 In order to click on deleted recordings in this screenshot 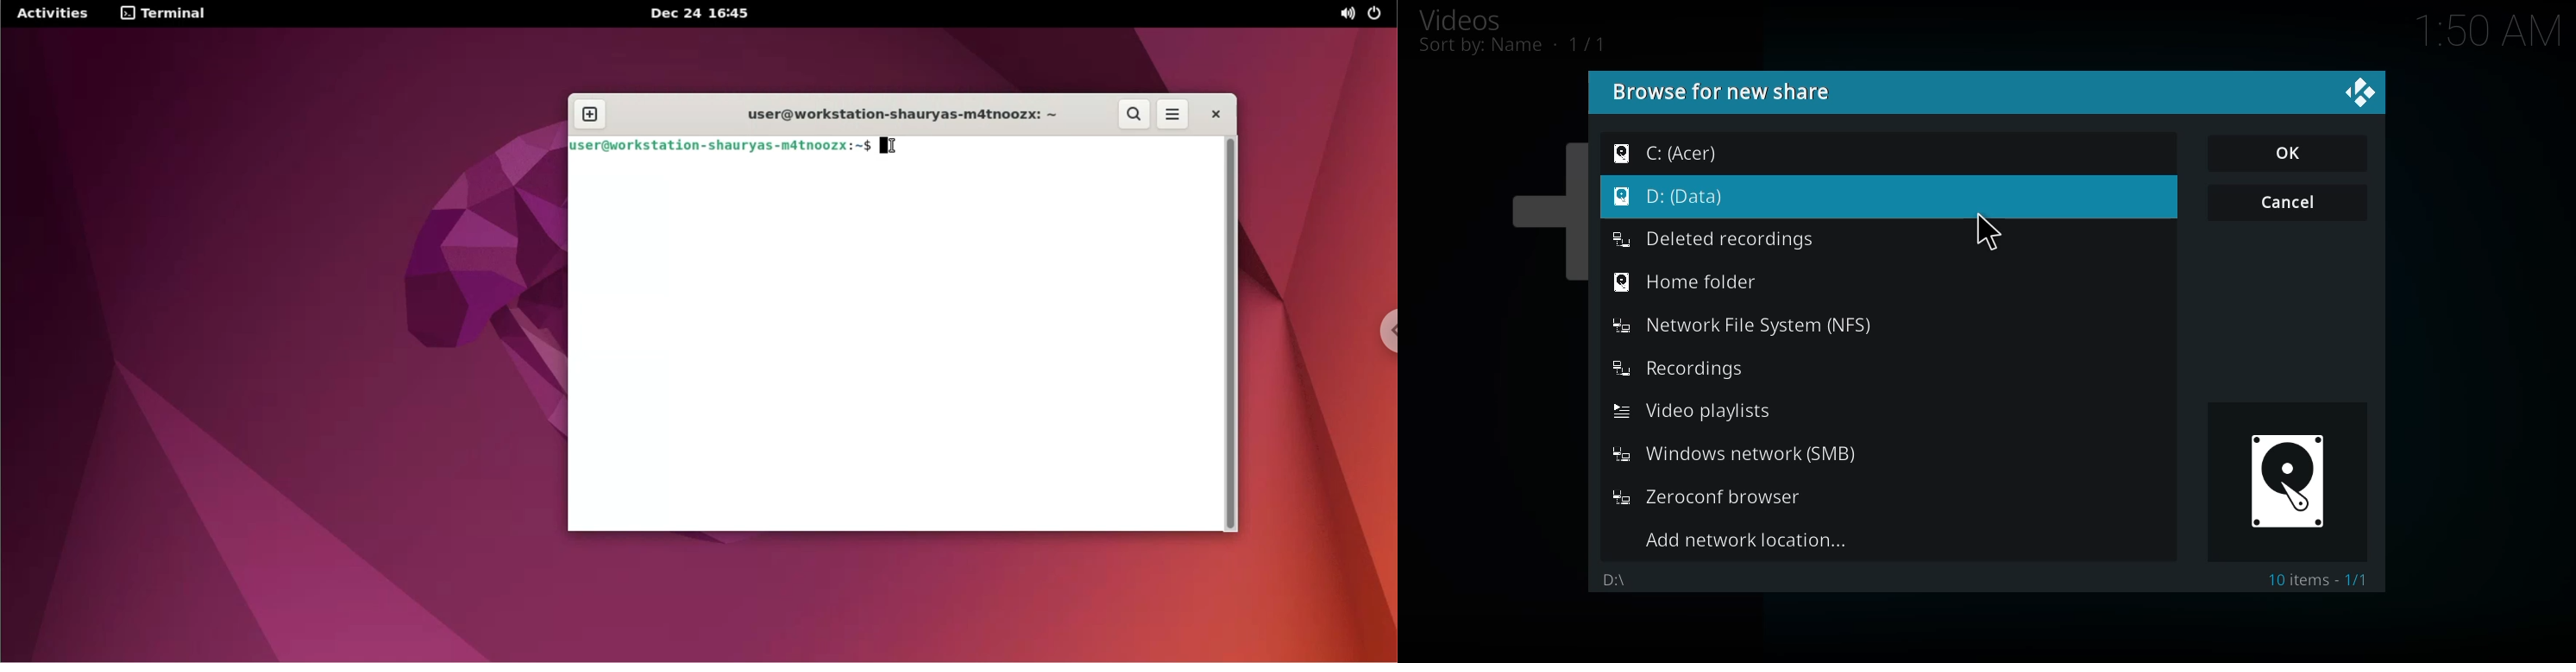, I will do `click(1717, 240)`.